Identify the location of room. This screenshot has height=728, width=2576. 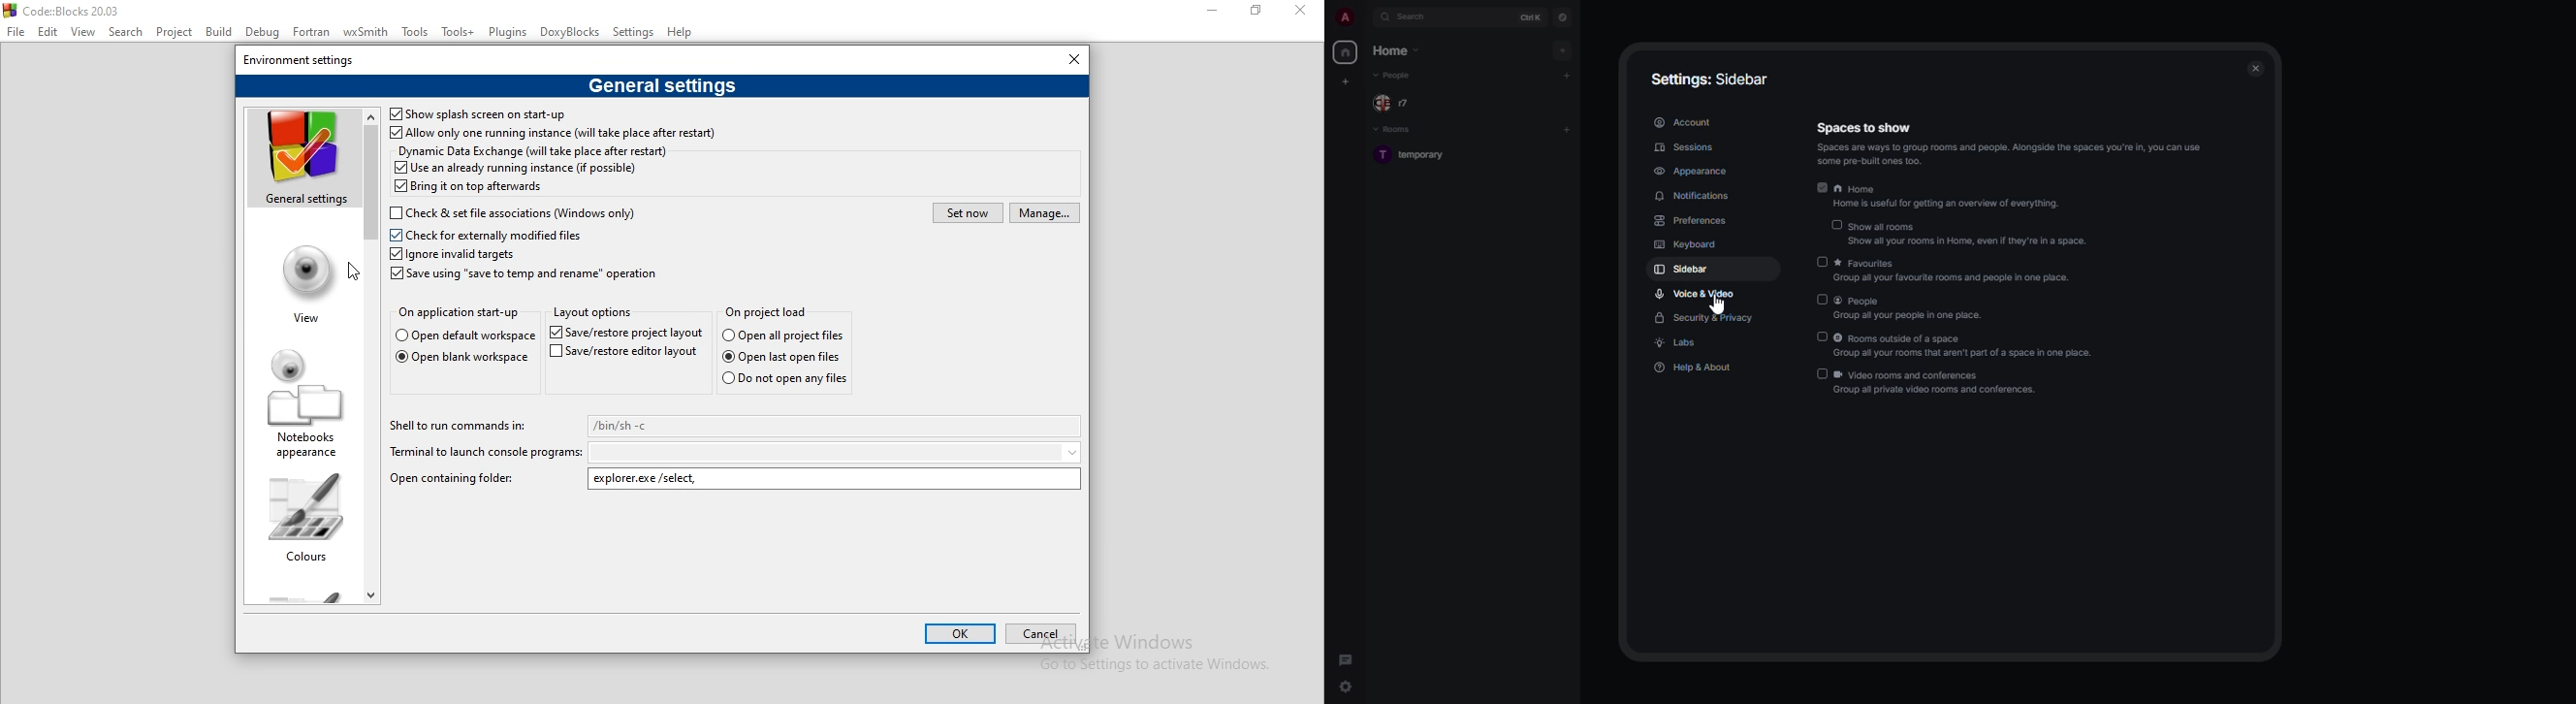
(1417, 156).